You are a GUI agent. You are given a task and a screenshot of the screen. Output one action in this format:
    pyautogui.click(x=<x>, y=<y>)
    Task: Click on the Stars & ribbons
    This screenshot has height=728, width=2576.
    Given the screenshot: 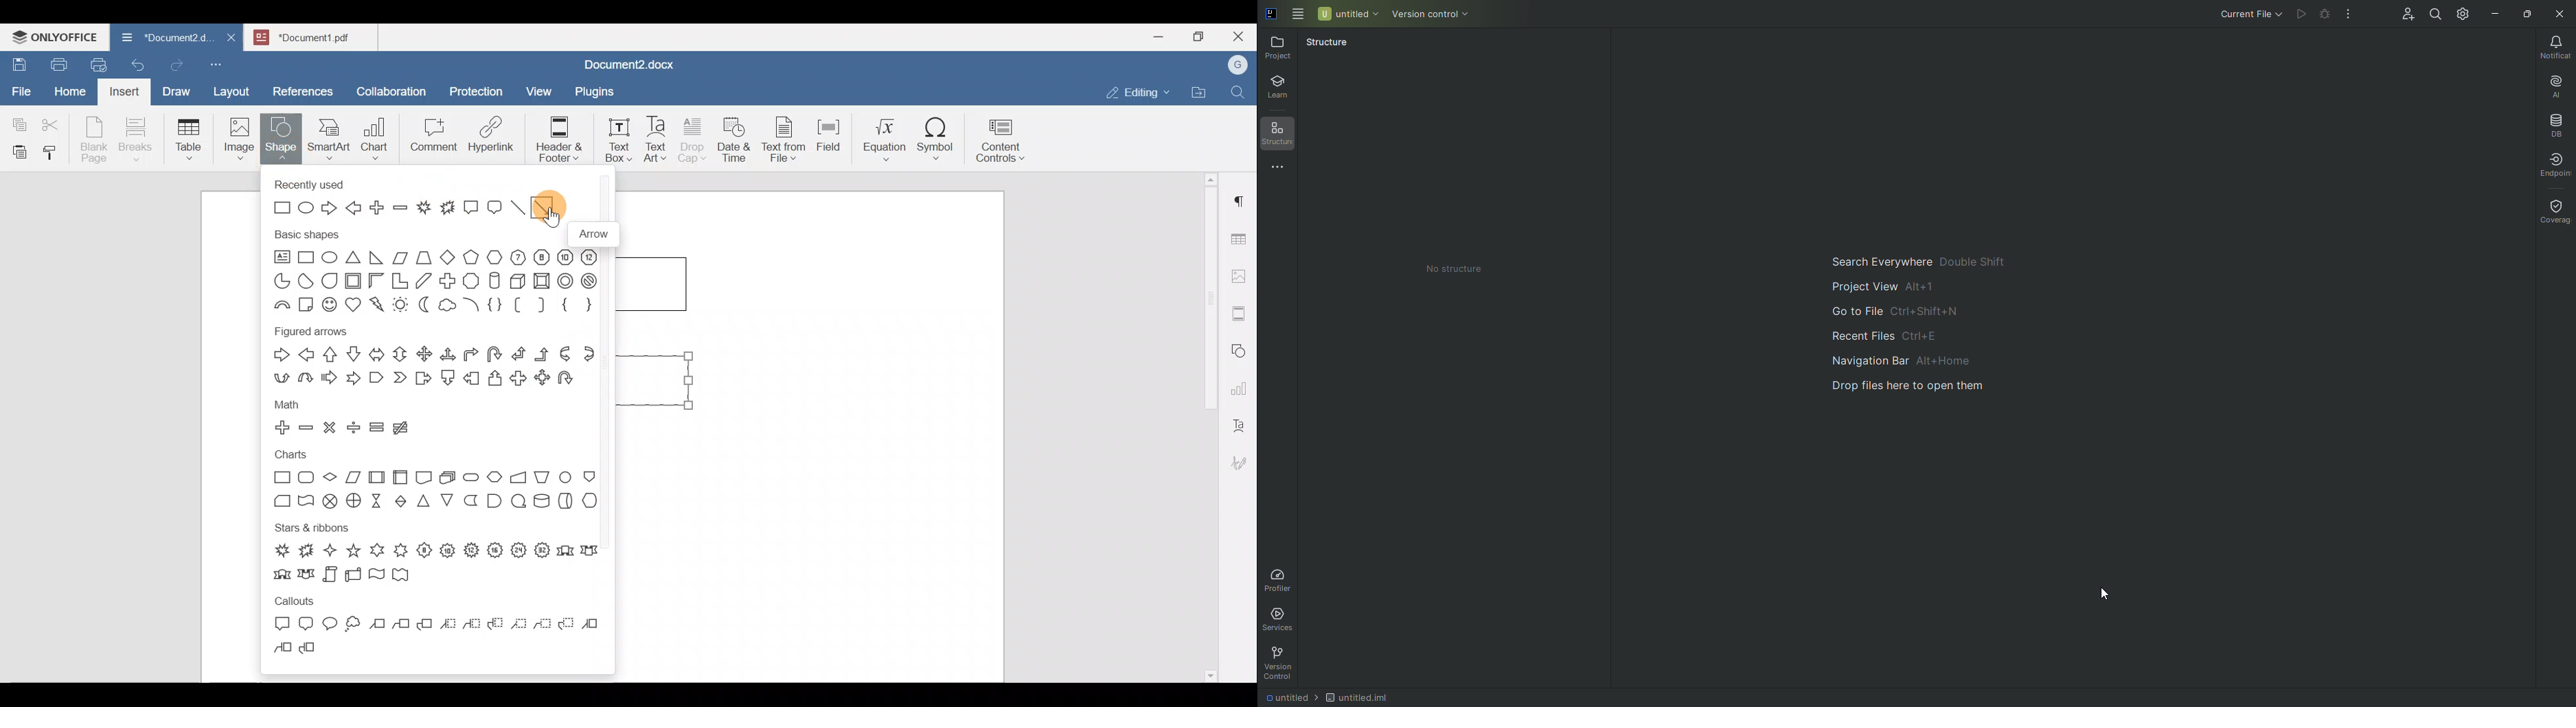 What is the action you would take?
    pyautogui.click(x=428, y=551)
    